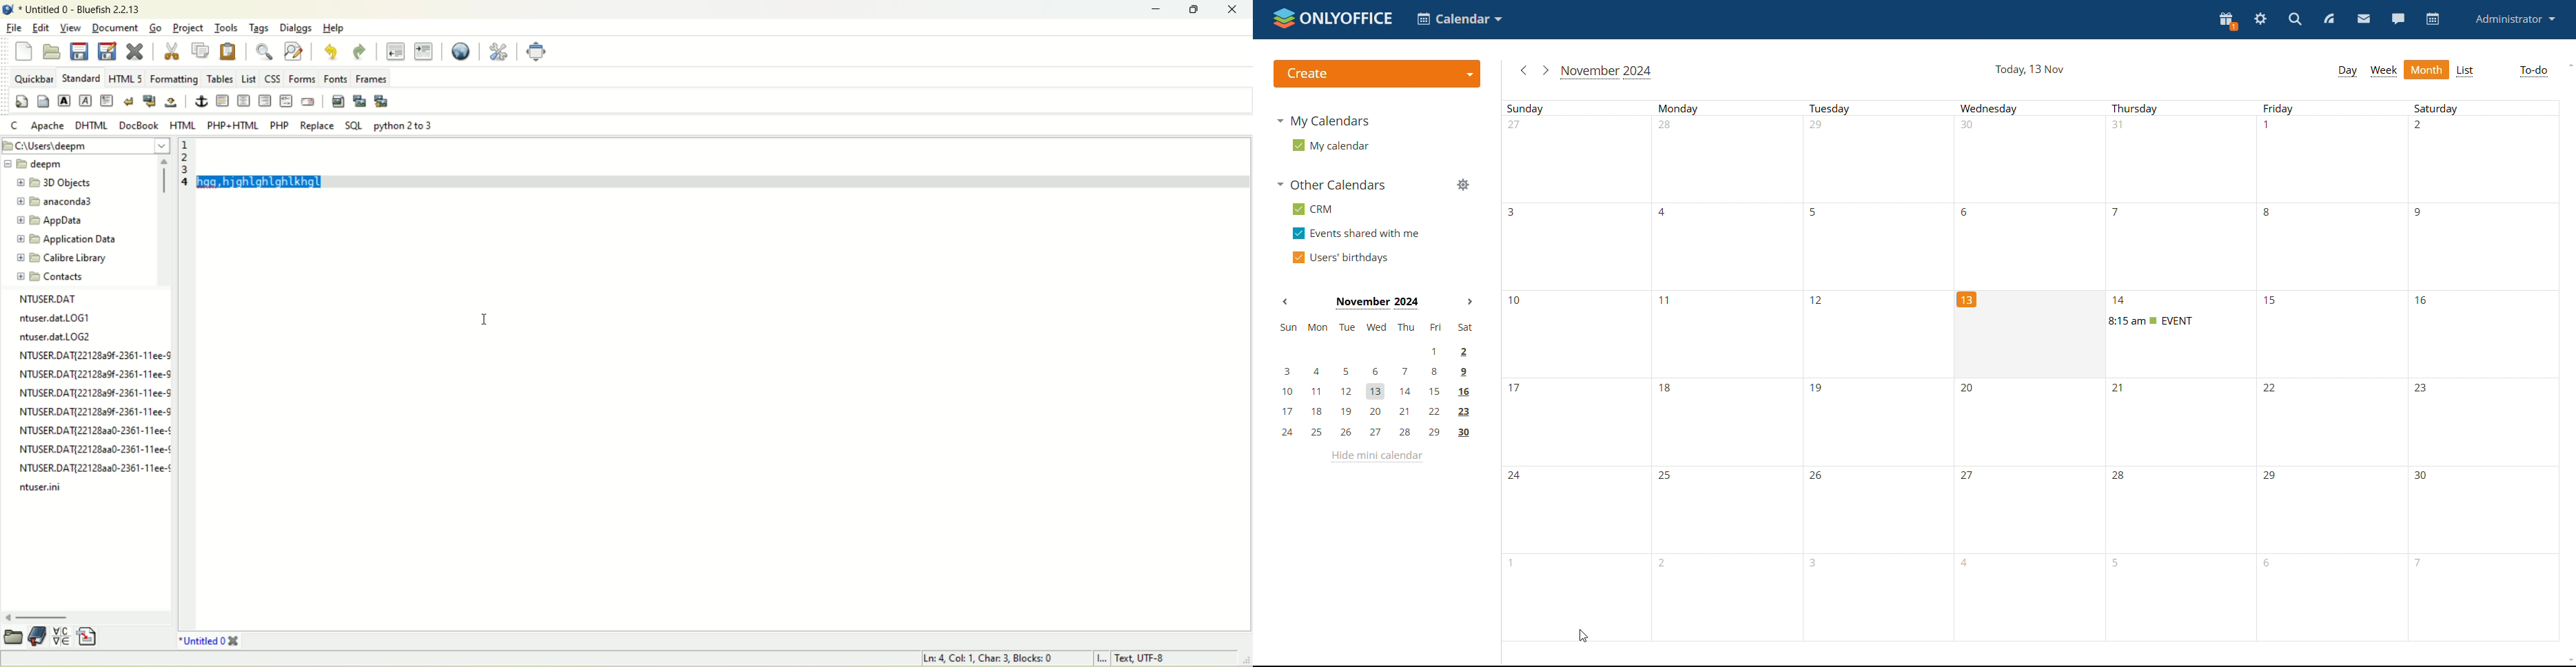 This screenshot has height=672, width=2576. What do you see at coordinates (1730, 335) in the screenshot?
I see `unallocated time slots` at bounding box center [1730, 335].